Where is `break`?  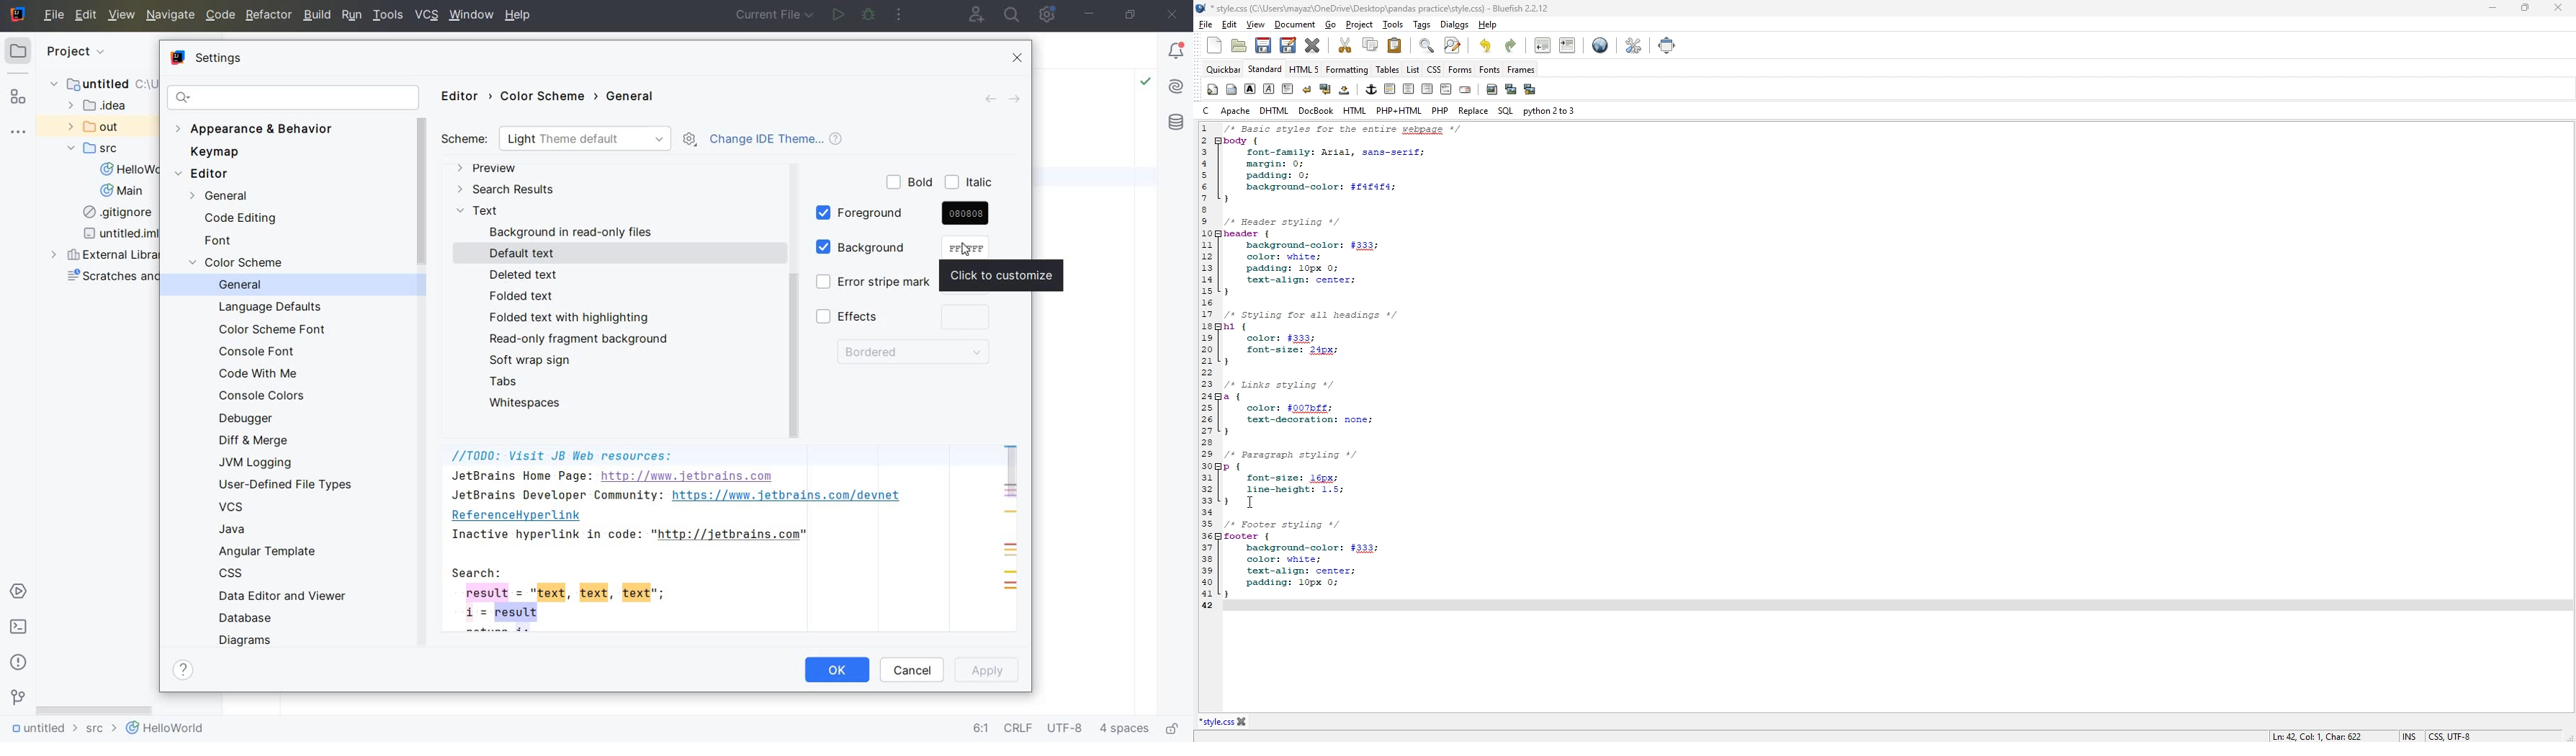
break is located at coordinates (1306, 89).